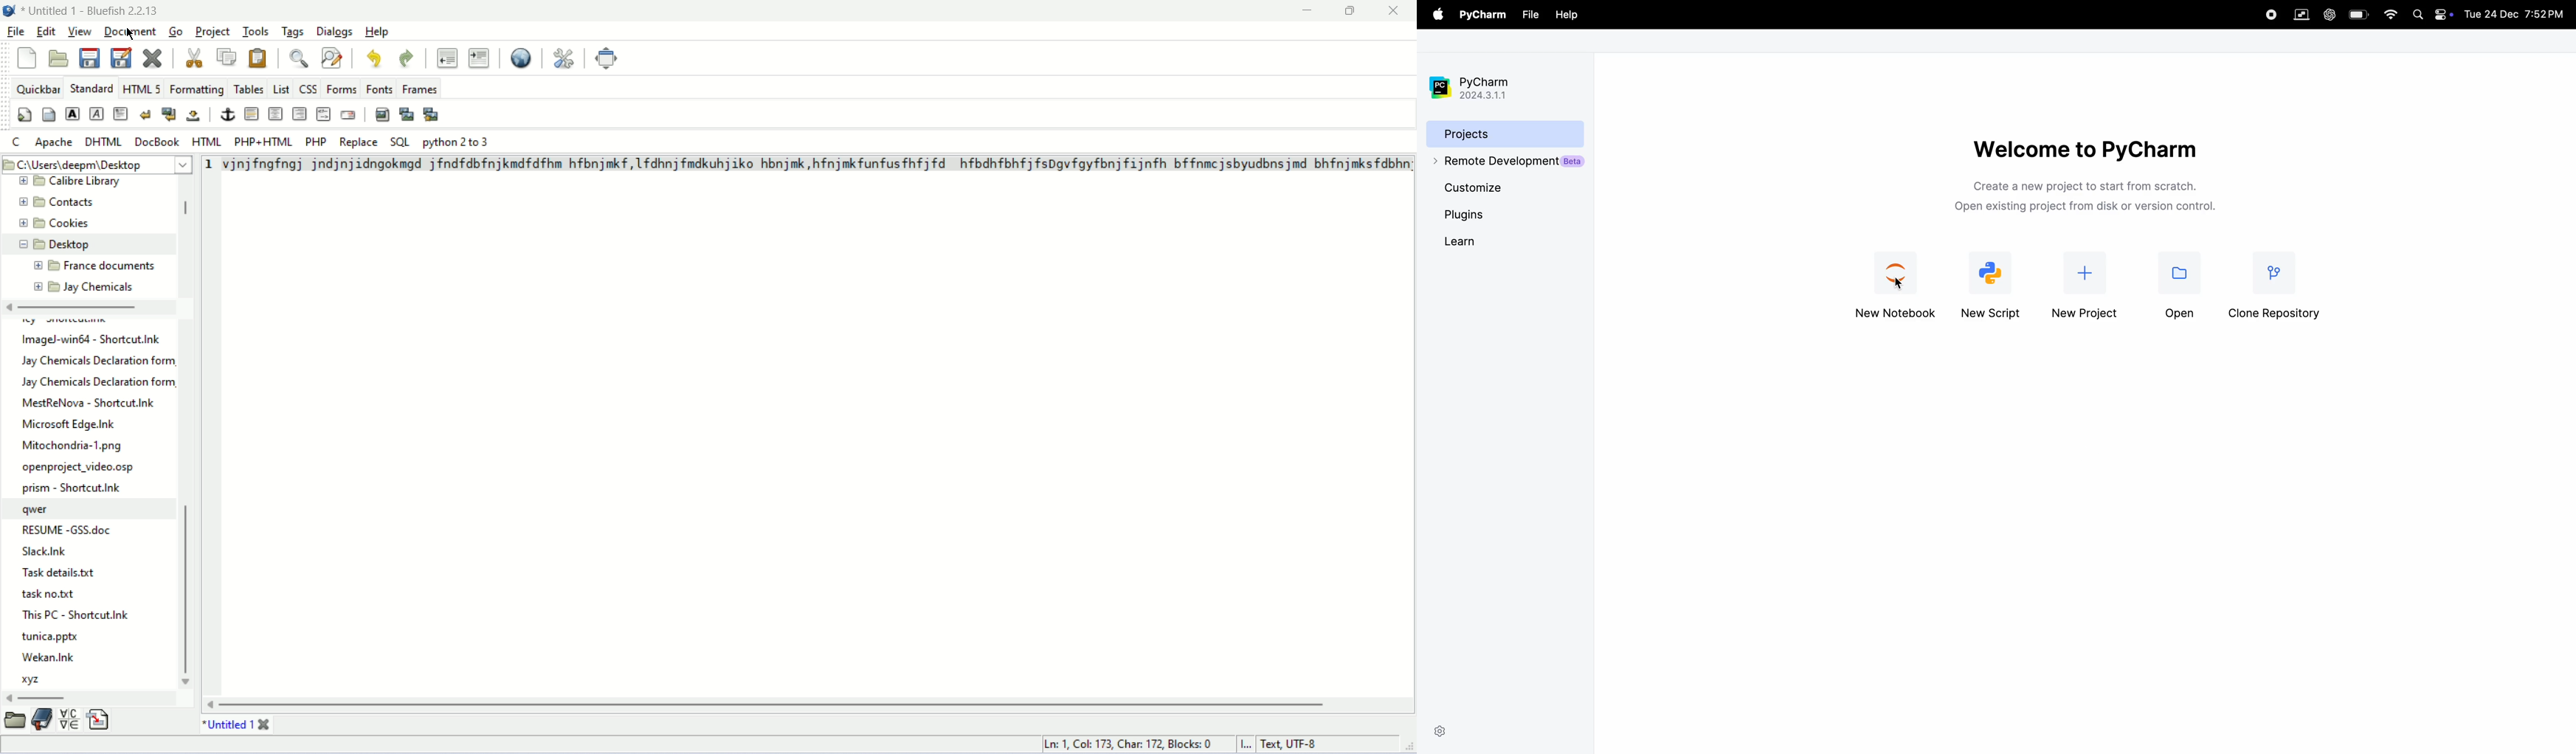  I want to click on tags, so click(293, 31).